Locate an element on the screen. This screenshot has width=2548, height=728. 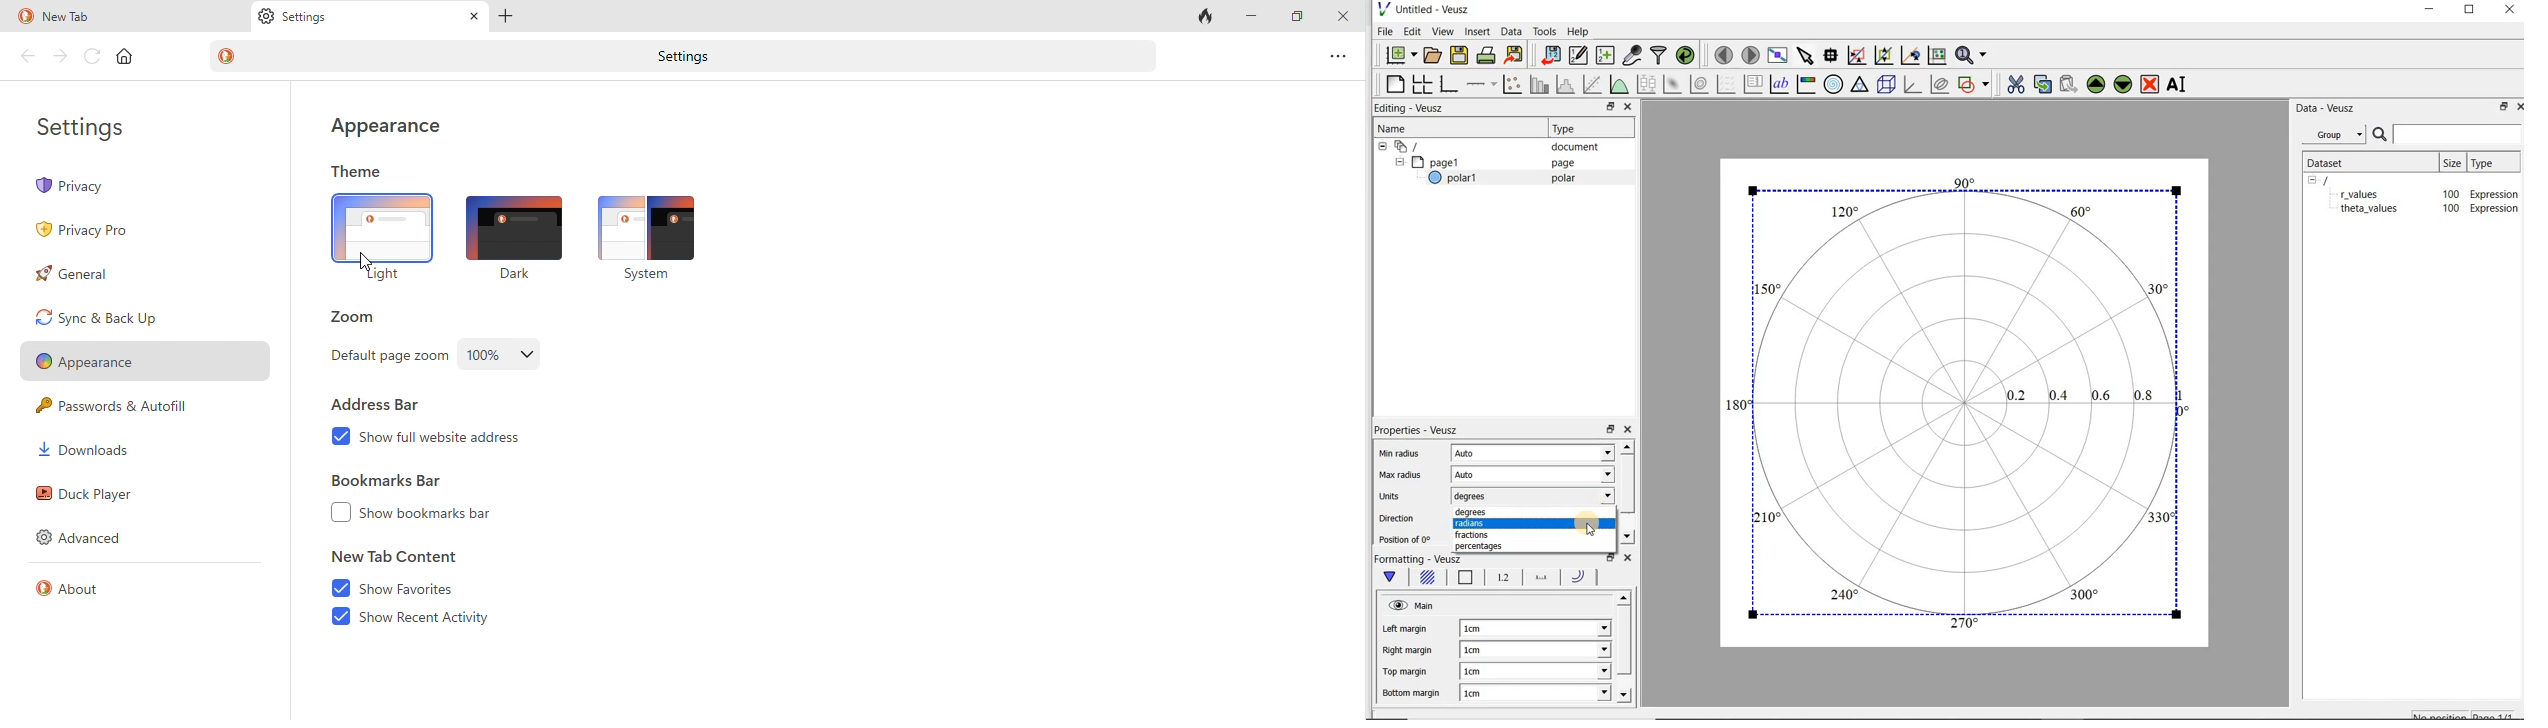
password and autofill is located at coordinates (123, 408).